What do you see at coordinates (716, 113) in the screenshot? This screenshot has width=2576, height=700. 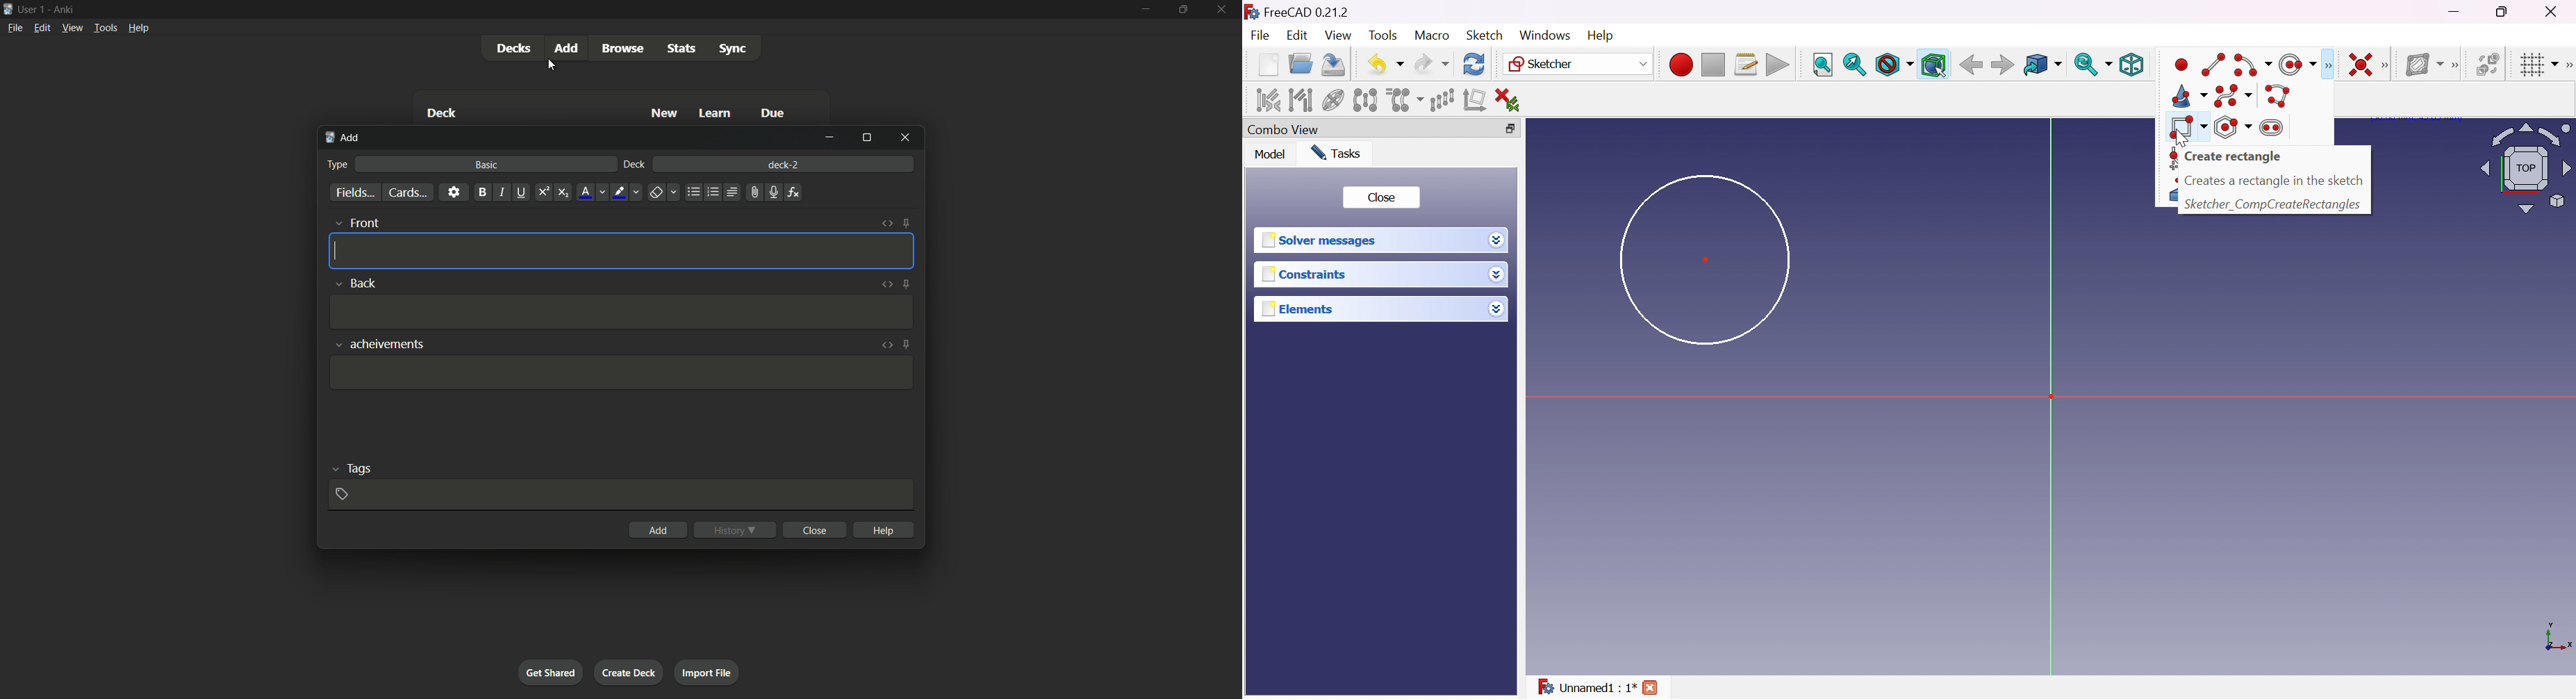 I see `Learn` at bounding box center [716, 113].